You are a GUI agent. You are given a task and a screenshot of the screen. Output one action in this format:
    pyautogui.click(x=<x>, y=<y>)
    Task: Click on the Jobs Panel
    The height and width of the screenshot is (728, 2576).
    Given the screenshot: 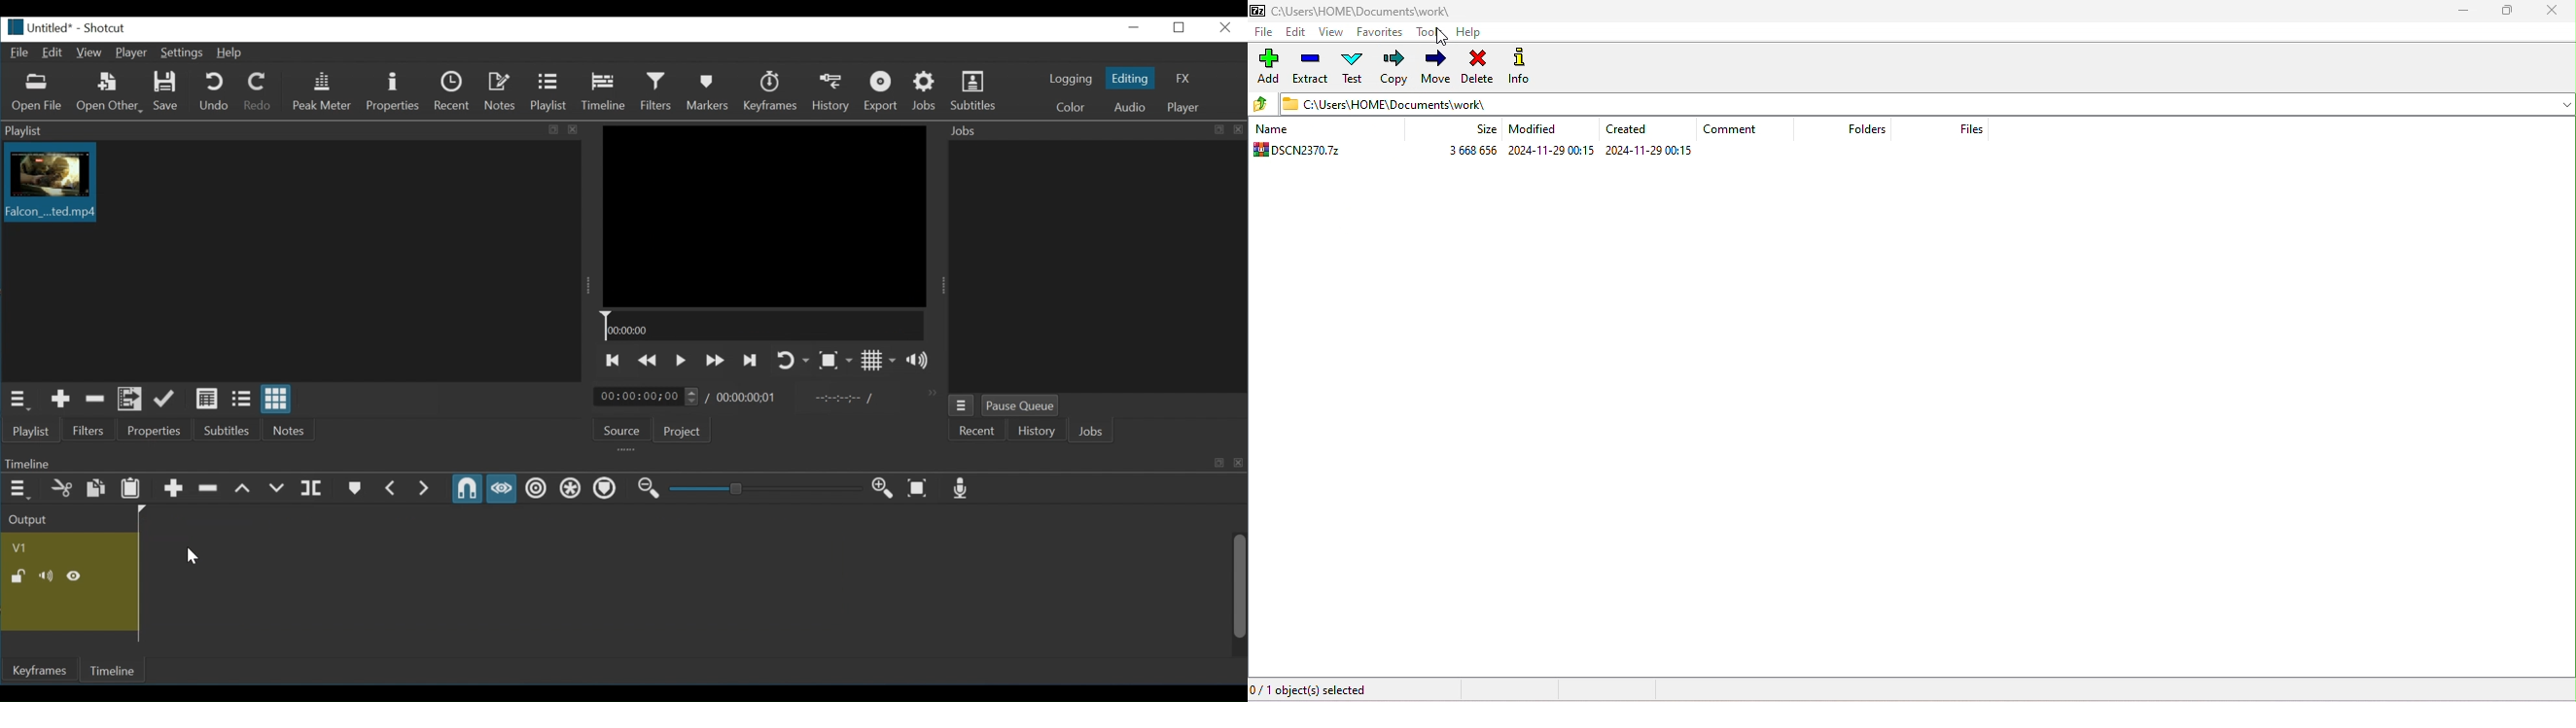 What is the action you would take?
    pyautogui.click(x=1095, y=131)
    